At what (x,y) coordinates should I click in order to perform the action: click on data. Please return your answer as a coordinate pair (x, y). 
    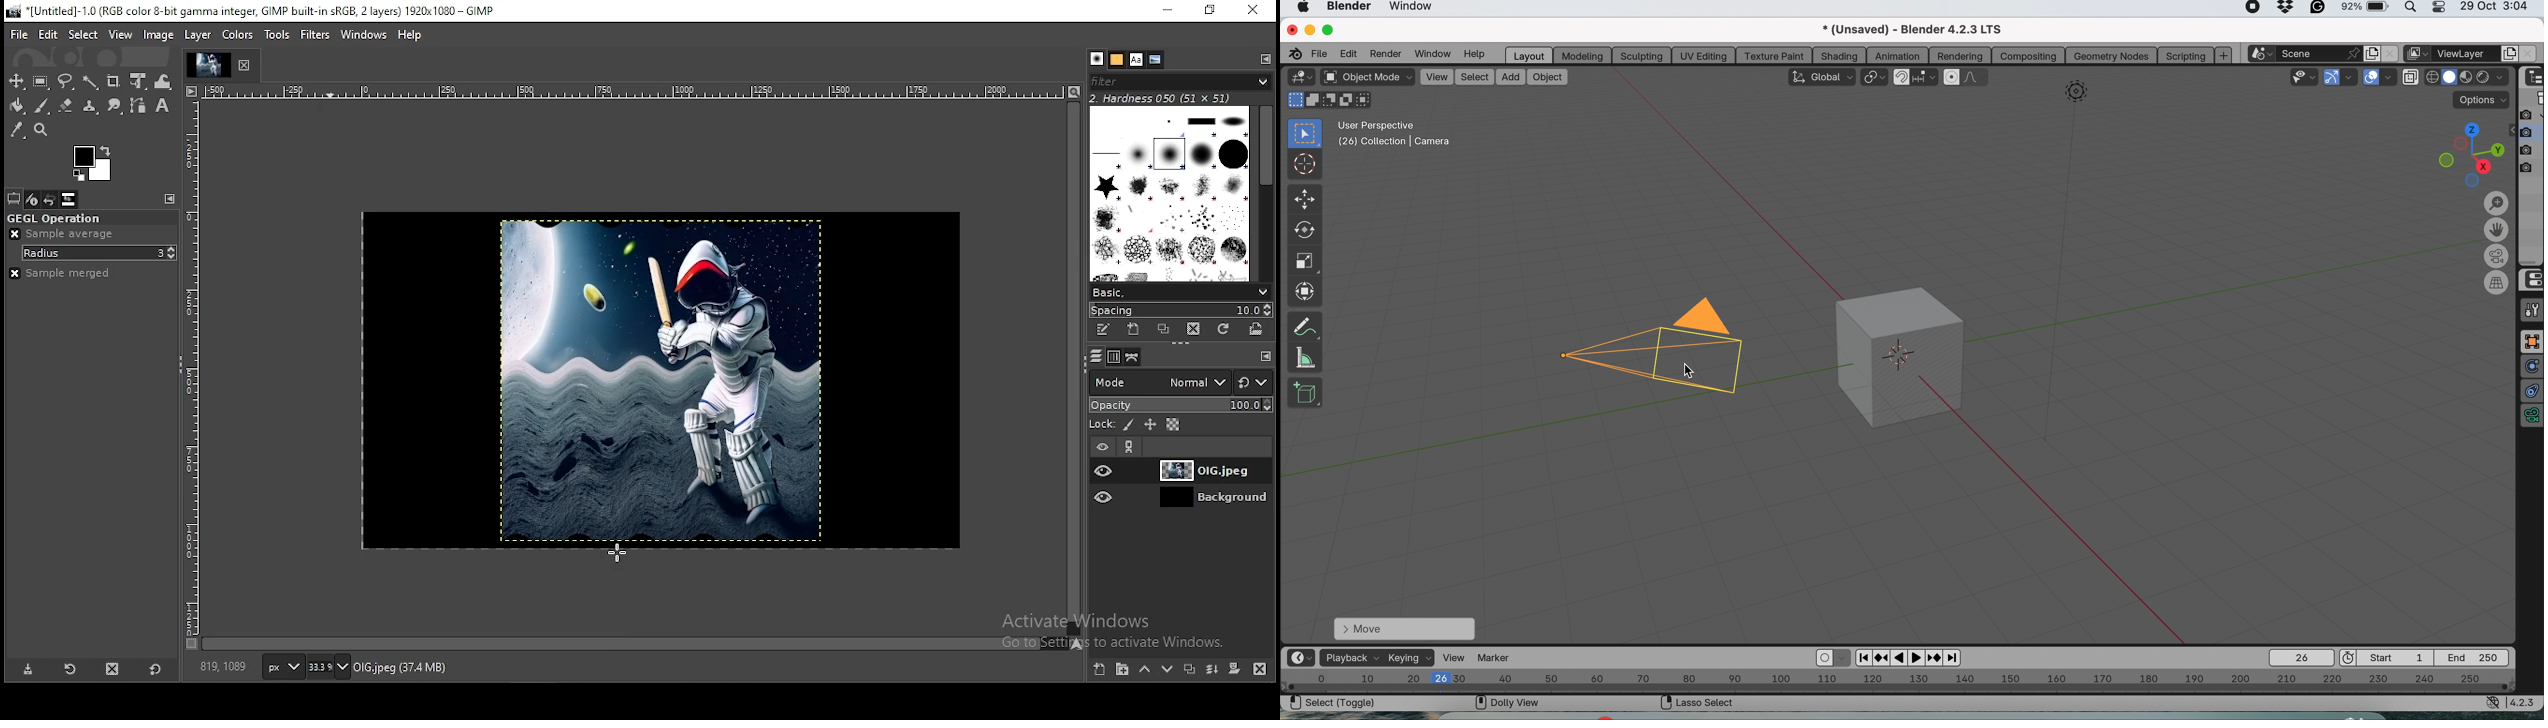
    Looking at the image, I should click on (2532, 418).